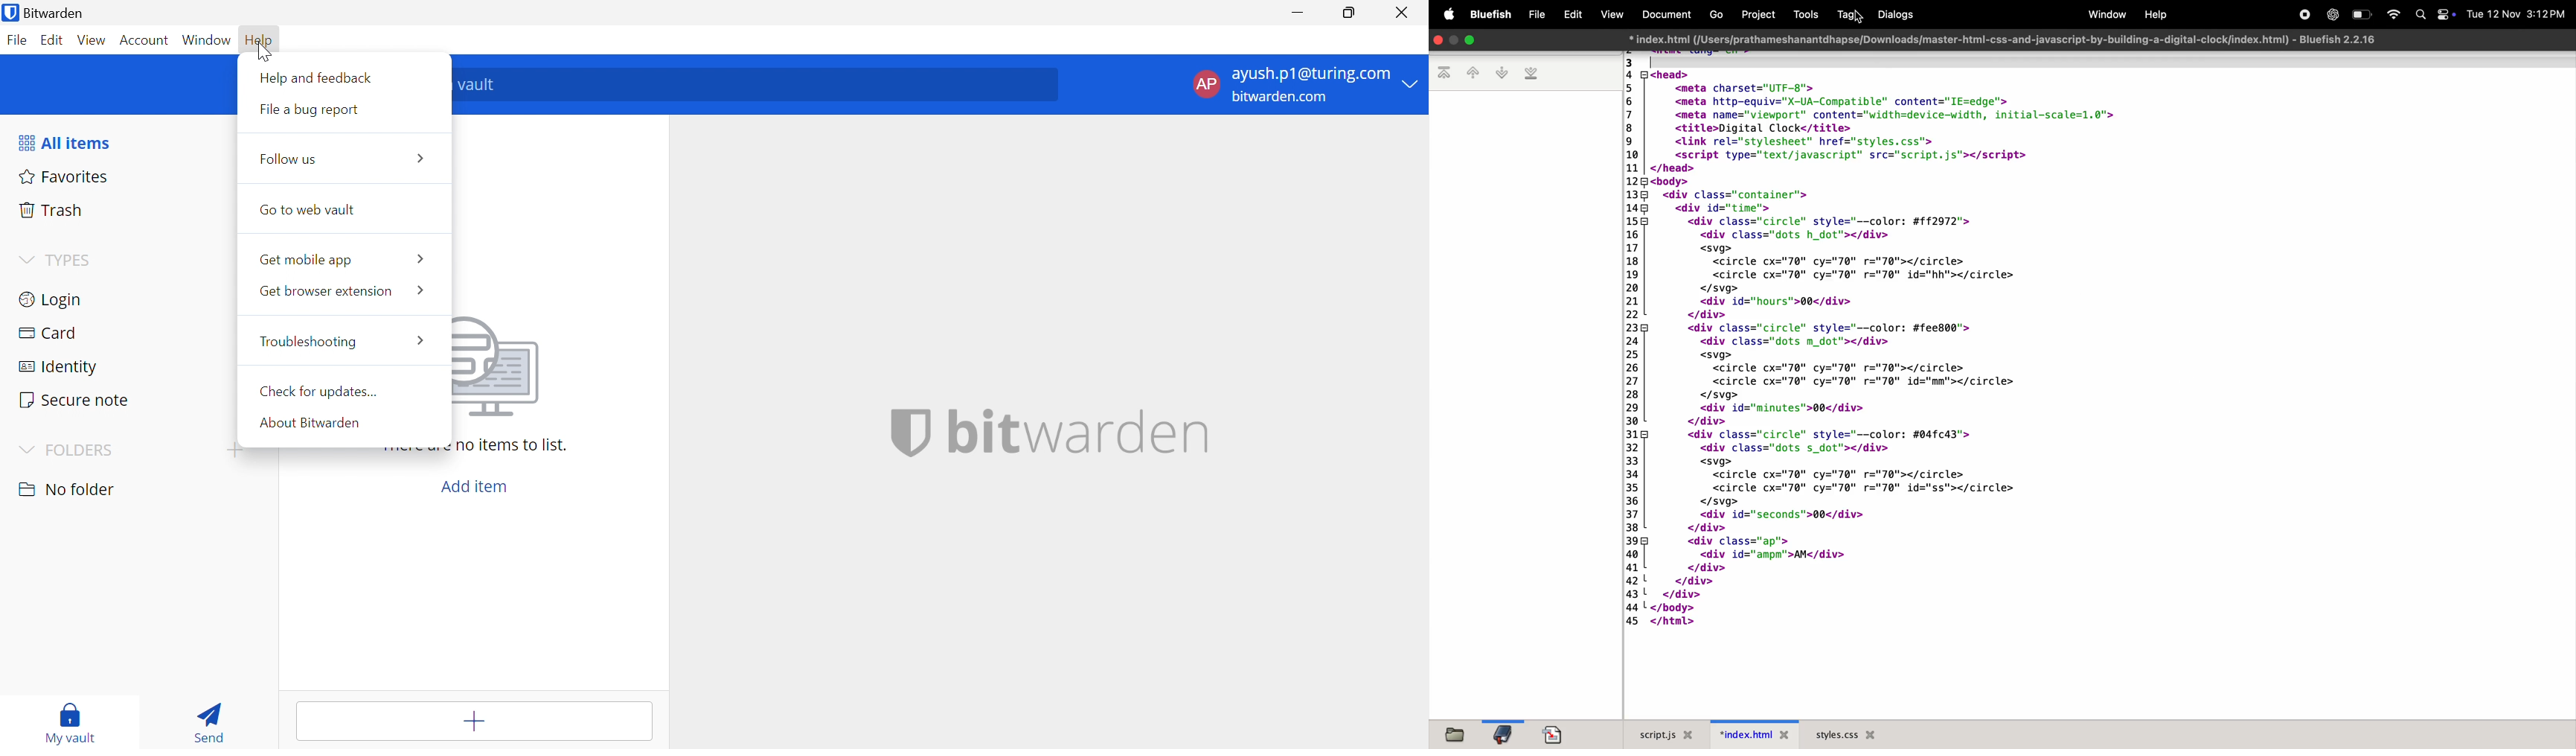 This screenshot has height=756, width=2576. Describe the element at coordinates (65, 489) in the screenshot. I see `Drop Down` at that location.